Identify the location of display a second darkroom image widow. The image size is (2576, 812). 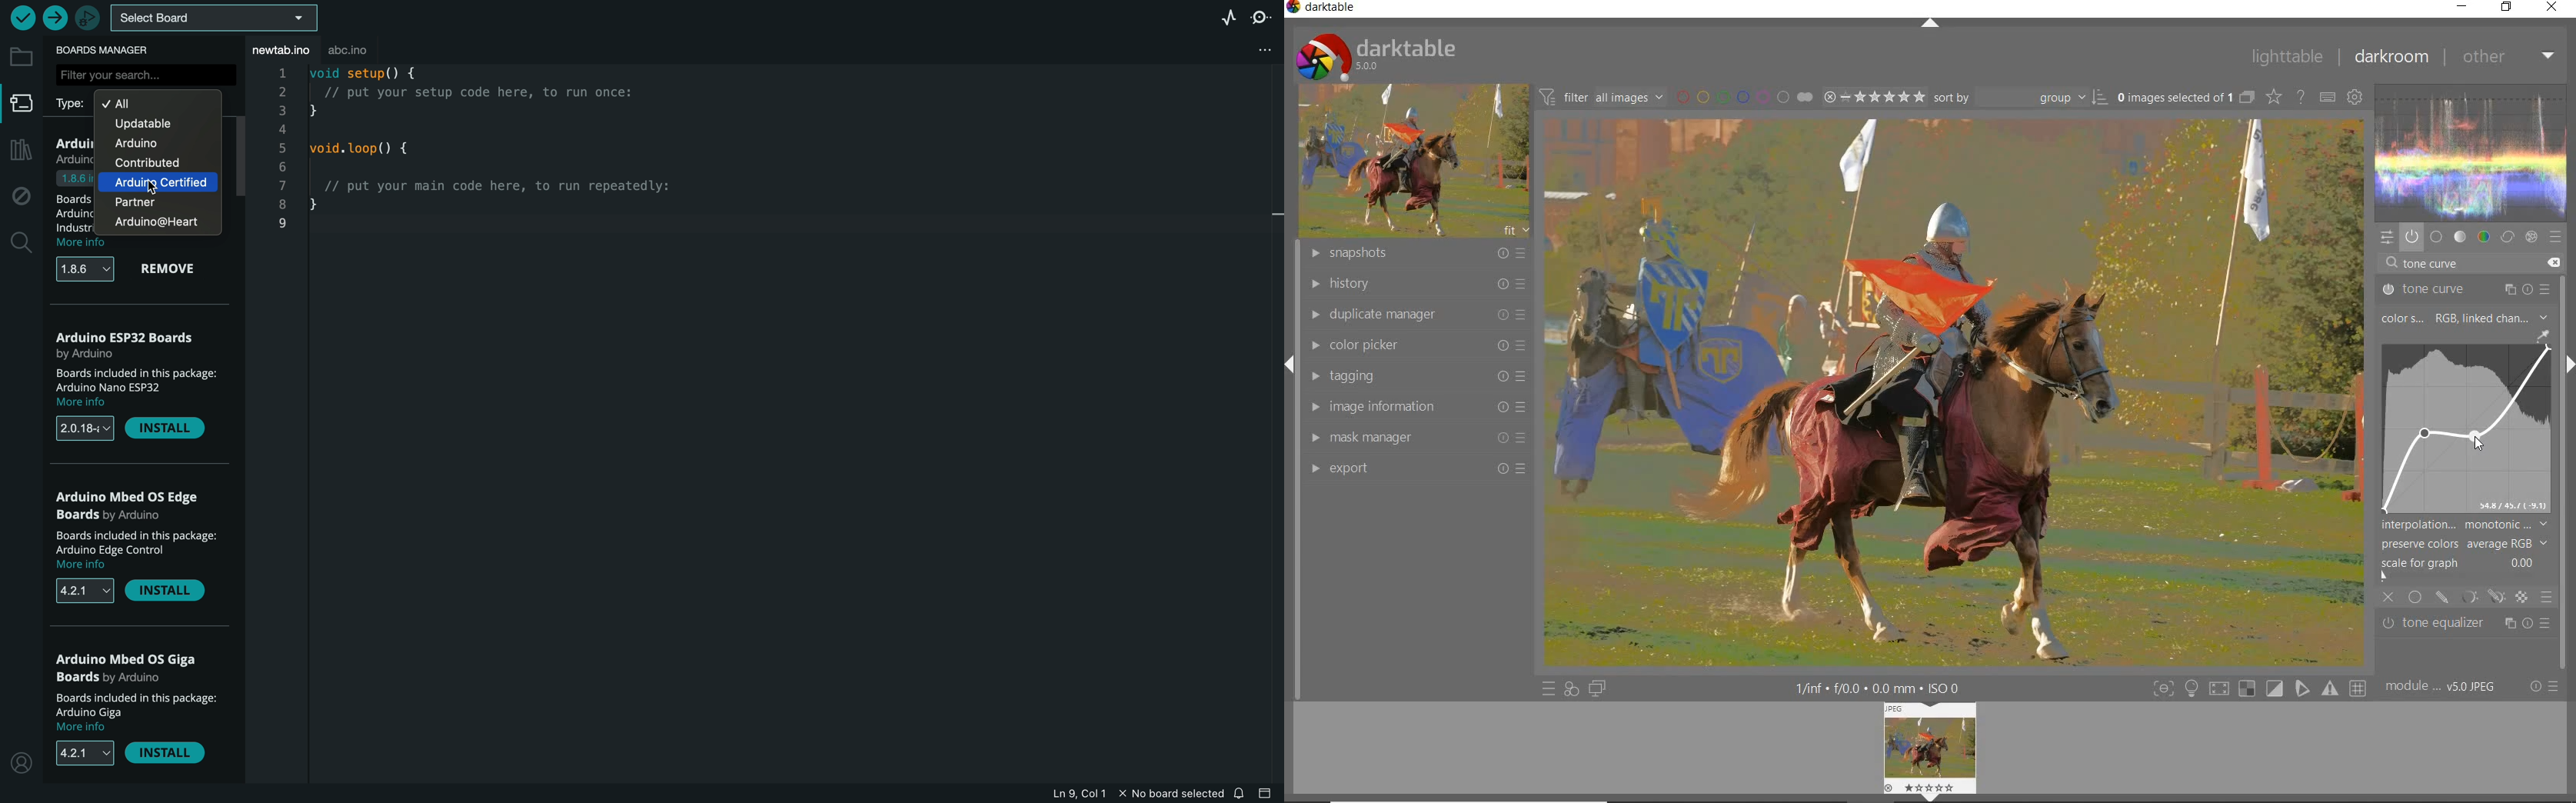
(1598, 688).